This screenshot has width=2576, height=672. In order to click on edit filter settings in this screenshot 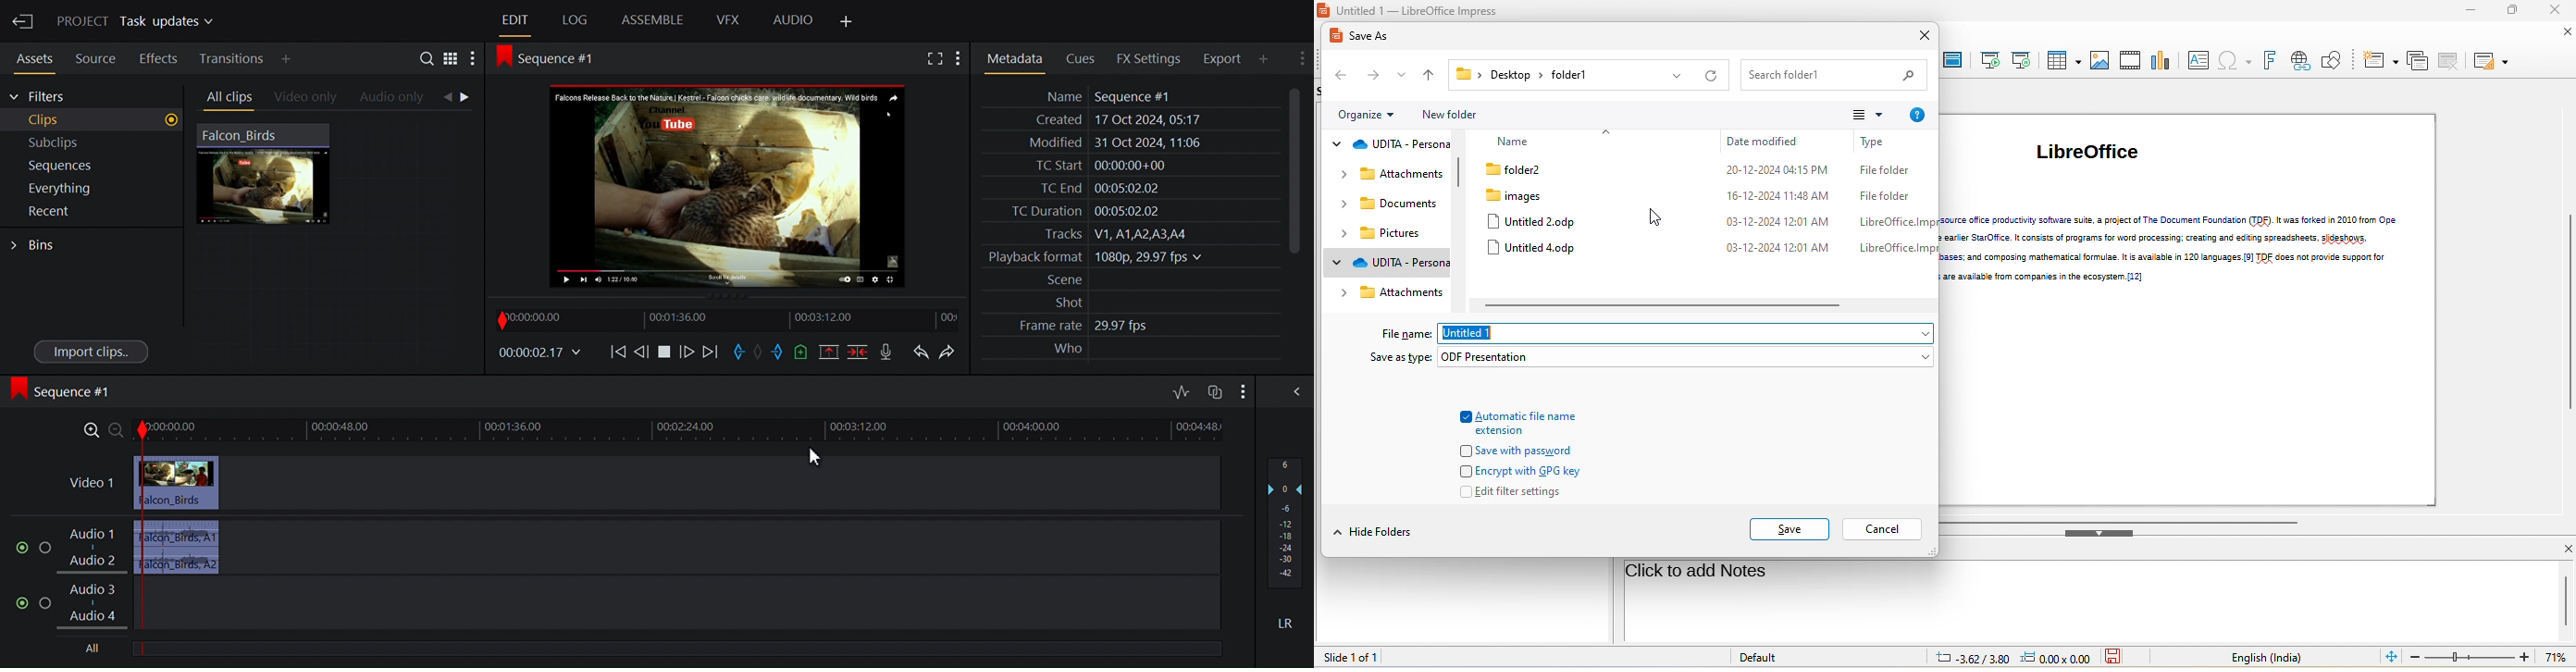, I will do `click(1514, 492)`.